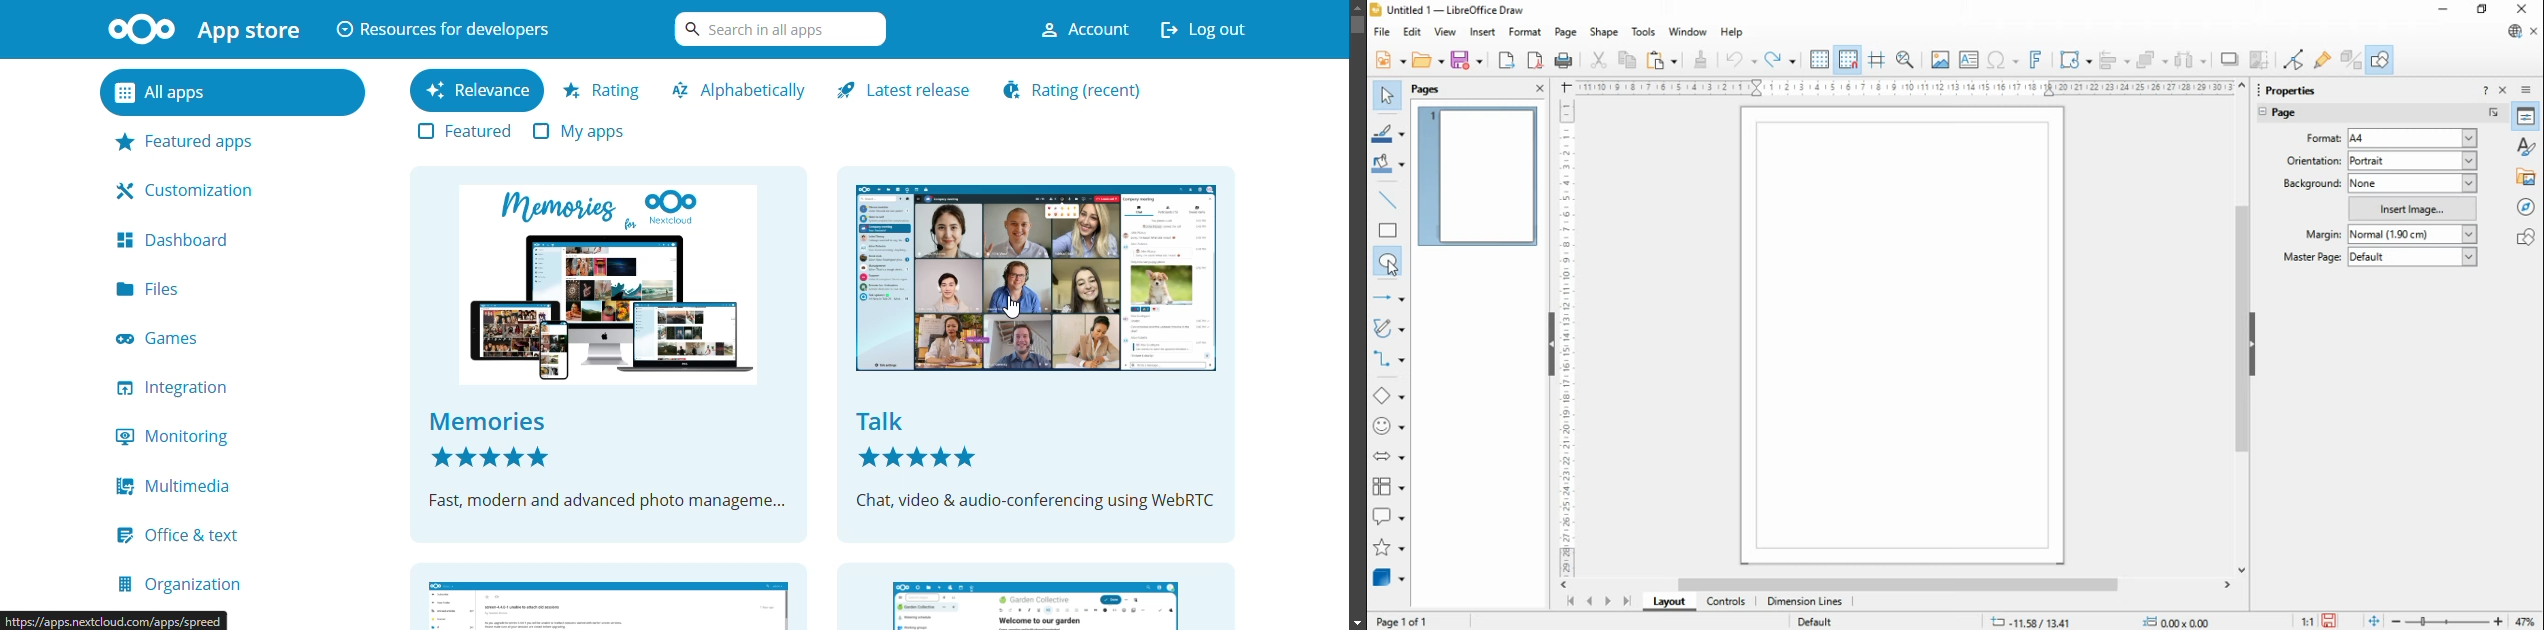 The image size is (2548, 644). I want to click on ellipse, so click(1389, 262).